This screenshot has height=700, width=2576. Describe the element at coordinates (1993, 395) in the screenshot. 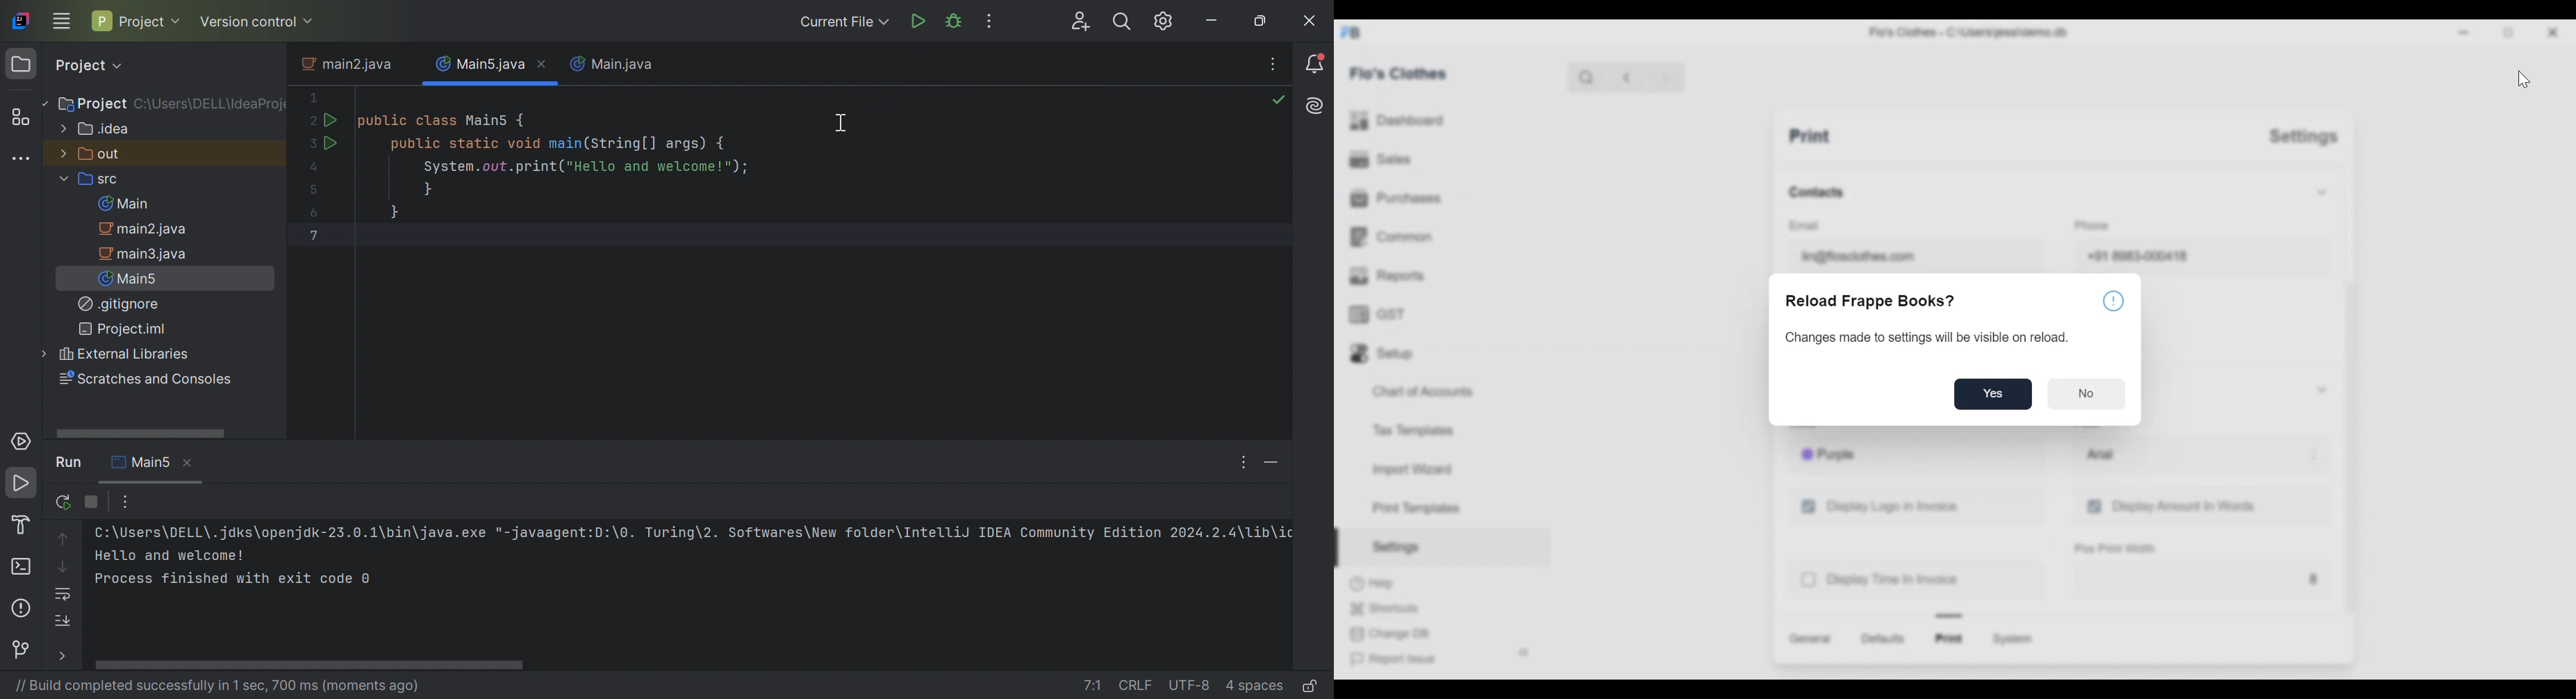

I see `Yes` at that location.